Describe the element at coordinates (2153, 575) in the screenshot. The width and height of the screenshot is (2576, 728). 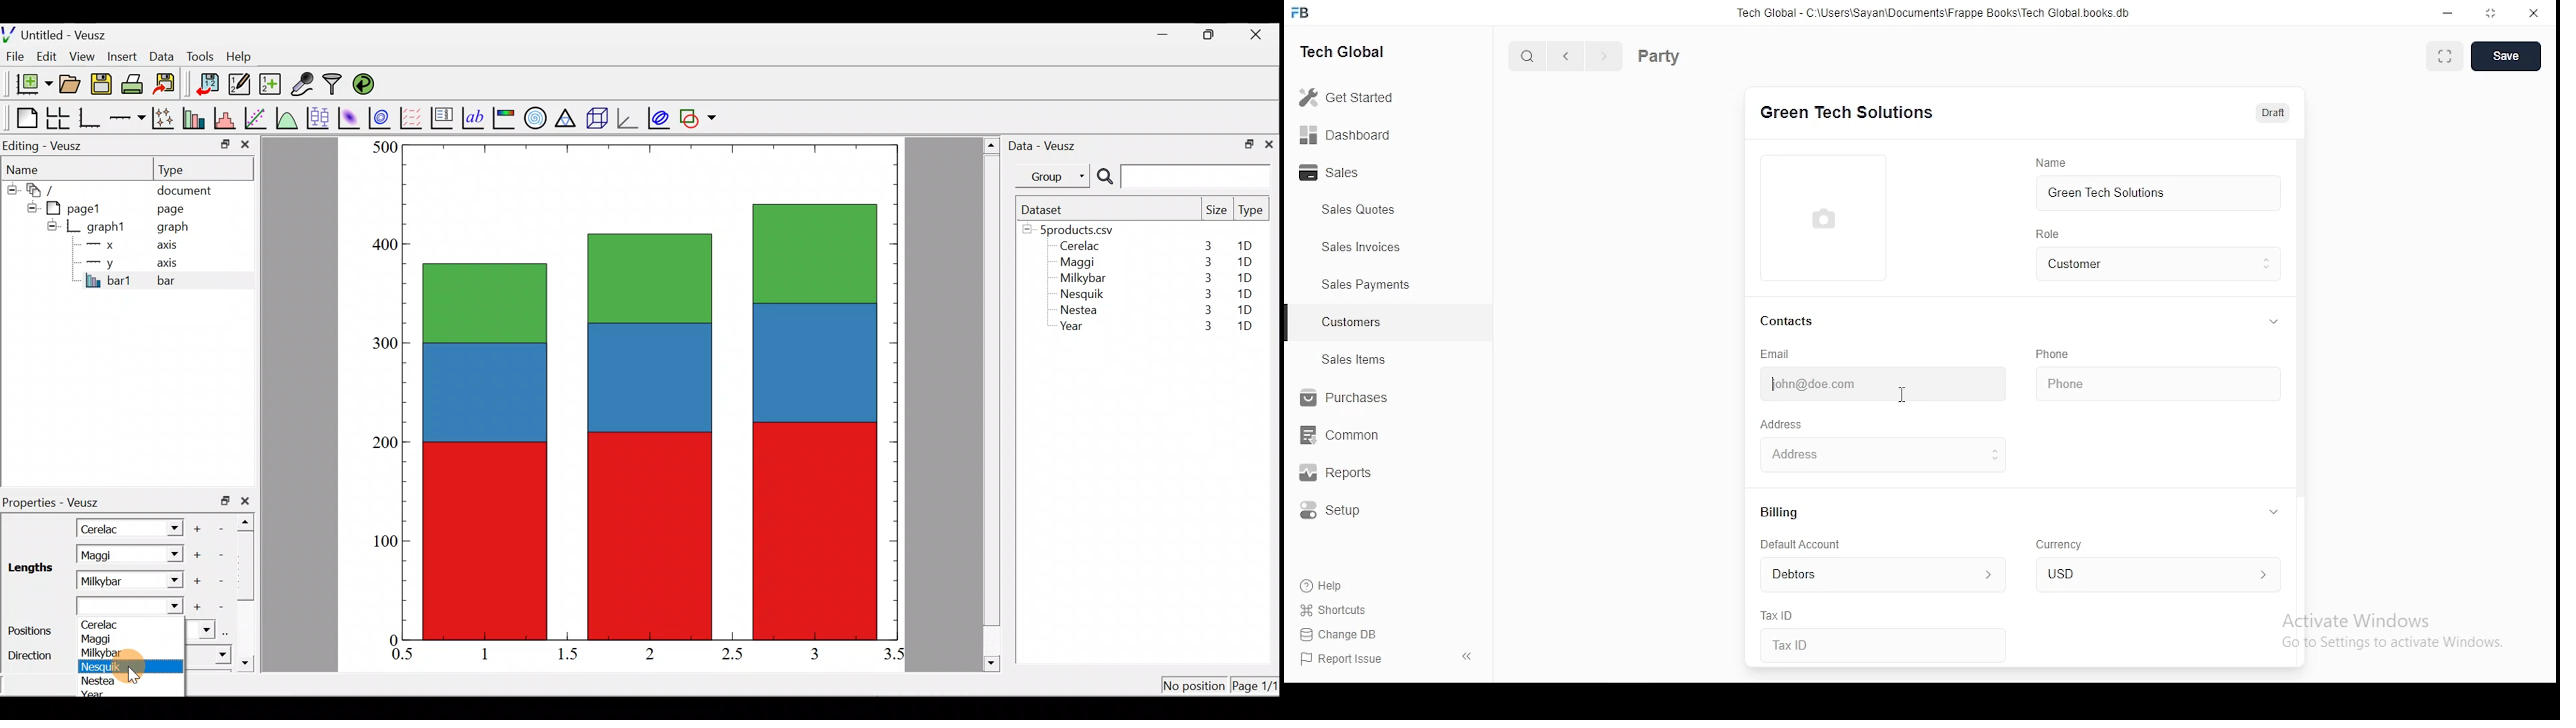
I see `inr` at that location.